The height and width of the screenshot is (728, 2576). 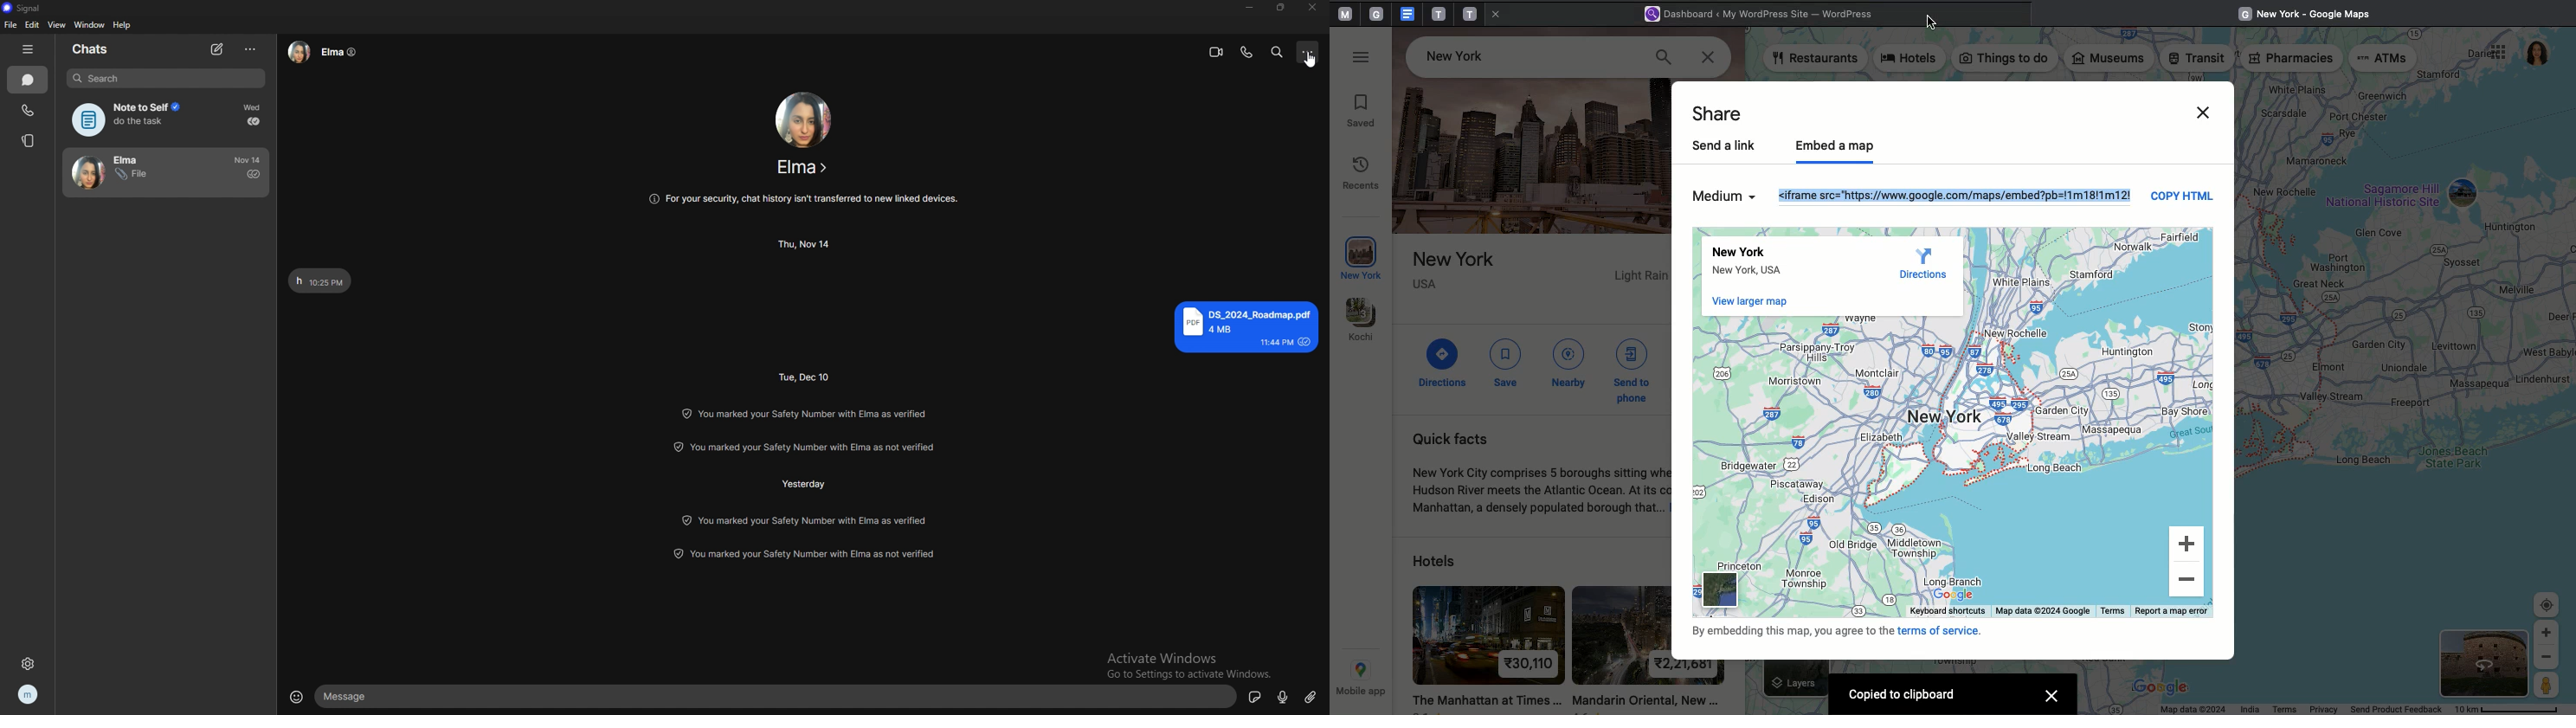 What do you see at coordinates (1925, 467) in the screenshot?
I see `MAP` at bounding box center [1925, 467].